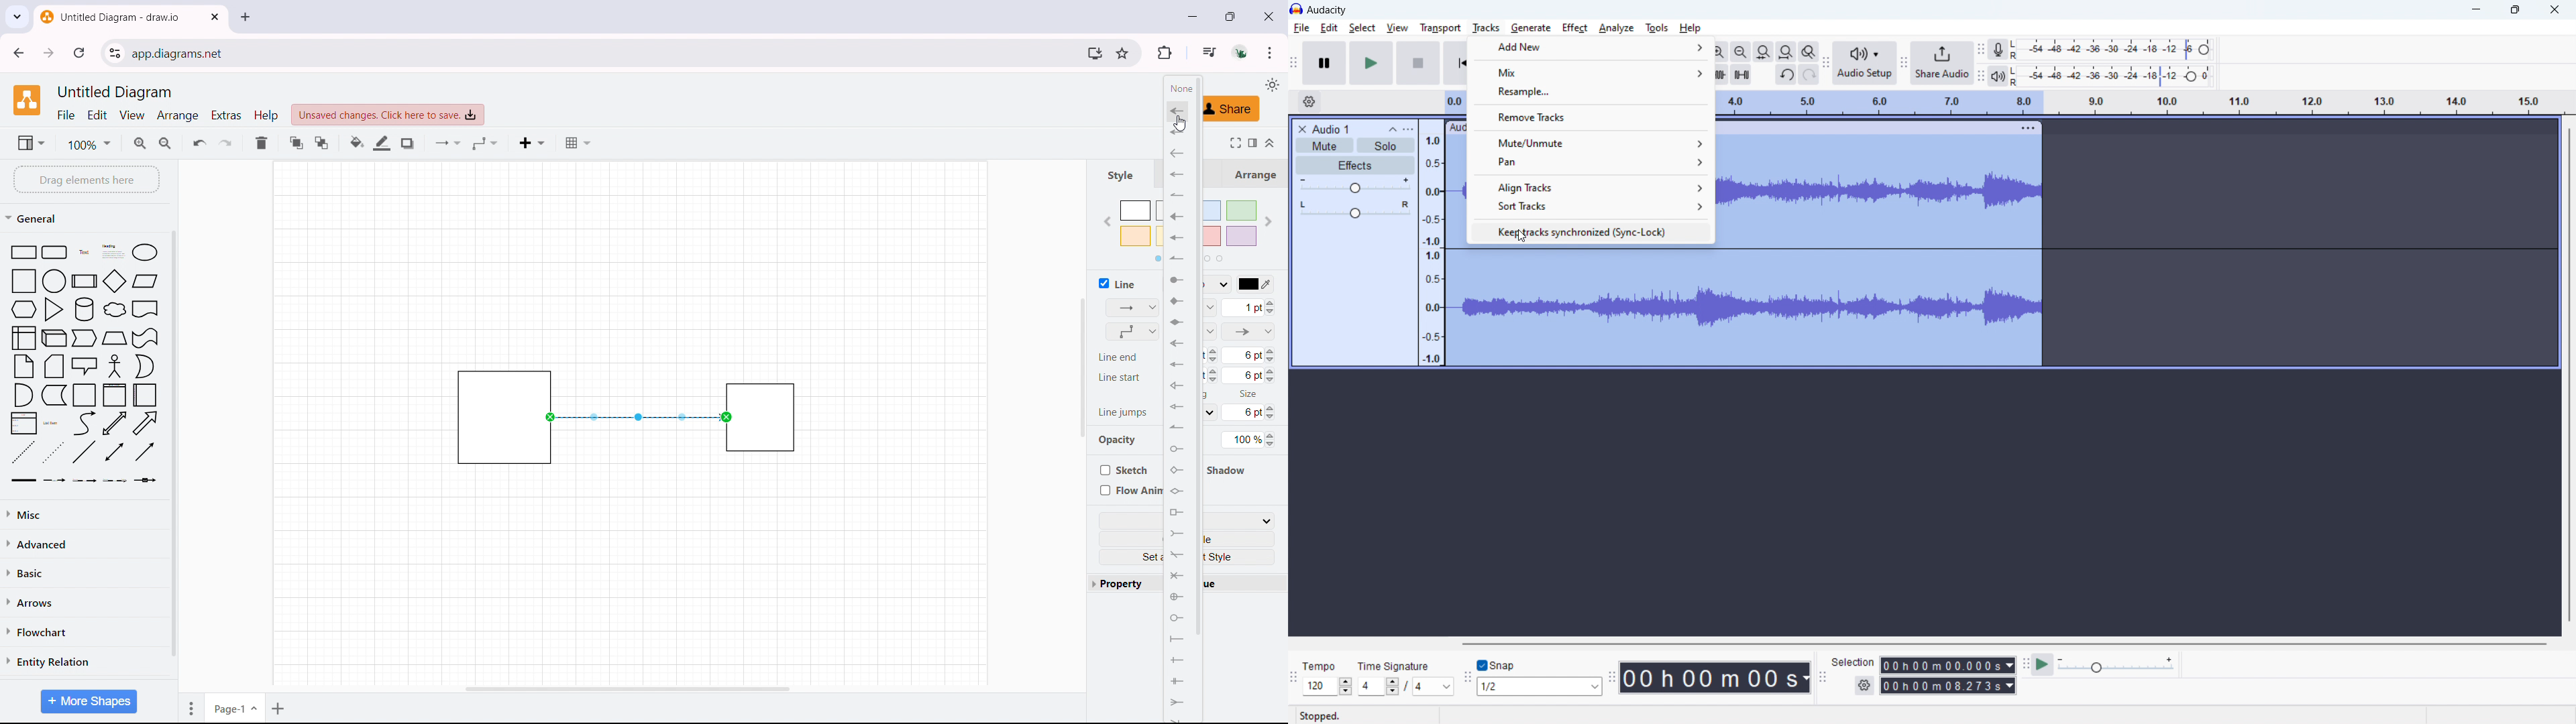 Image resolution: width=2576 pixels, height=728 pixels. What do you see at coordinates (1590, 72) in the screenshot?
I see `mixa` at bounding box center [1590, 72].